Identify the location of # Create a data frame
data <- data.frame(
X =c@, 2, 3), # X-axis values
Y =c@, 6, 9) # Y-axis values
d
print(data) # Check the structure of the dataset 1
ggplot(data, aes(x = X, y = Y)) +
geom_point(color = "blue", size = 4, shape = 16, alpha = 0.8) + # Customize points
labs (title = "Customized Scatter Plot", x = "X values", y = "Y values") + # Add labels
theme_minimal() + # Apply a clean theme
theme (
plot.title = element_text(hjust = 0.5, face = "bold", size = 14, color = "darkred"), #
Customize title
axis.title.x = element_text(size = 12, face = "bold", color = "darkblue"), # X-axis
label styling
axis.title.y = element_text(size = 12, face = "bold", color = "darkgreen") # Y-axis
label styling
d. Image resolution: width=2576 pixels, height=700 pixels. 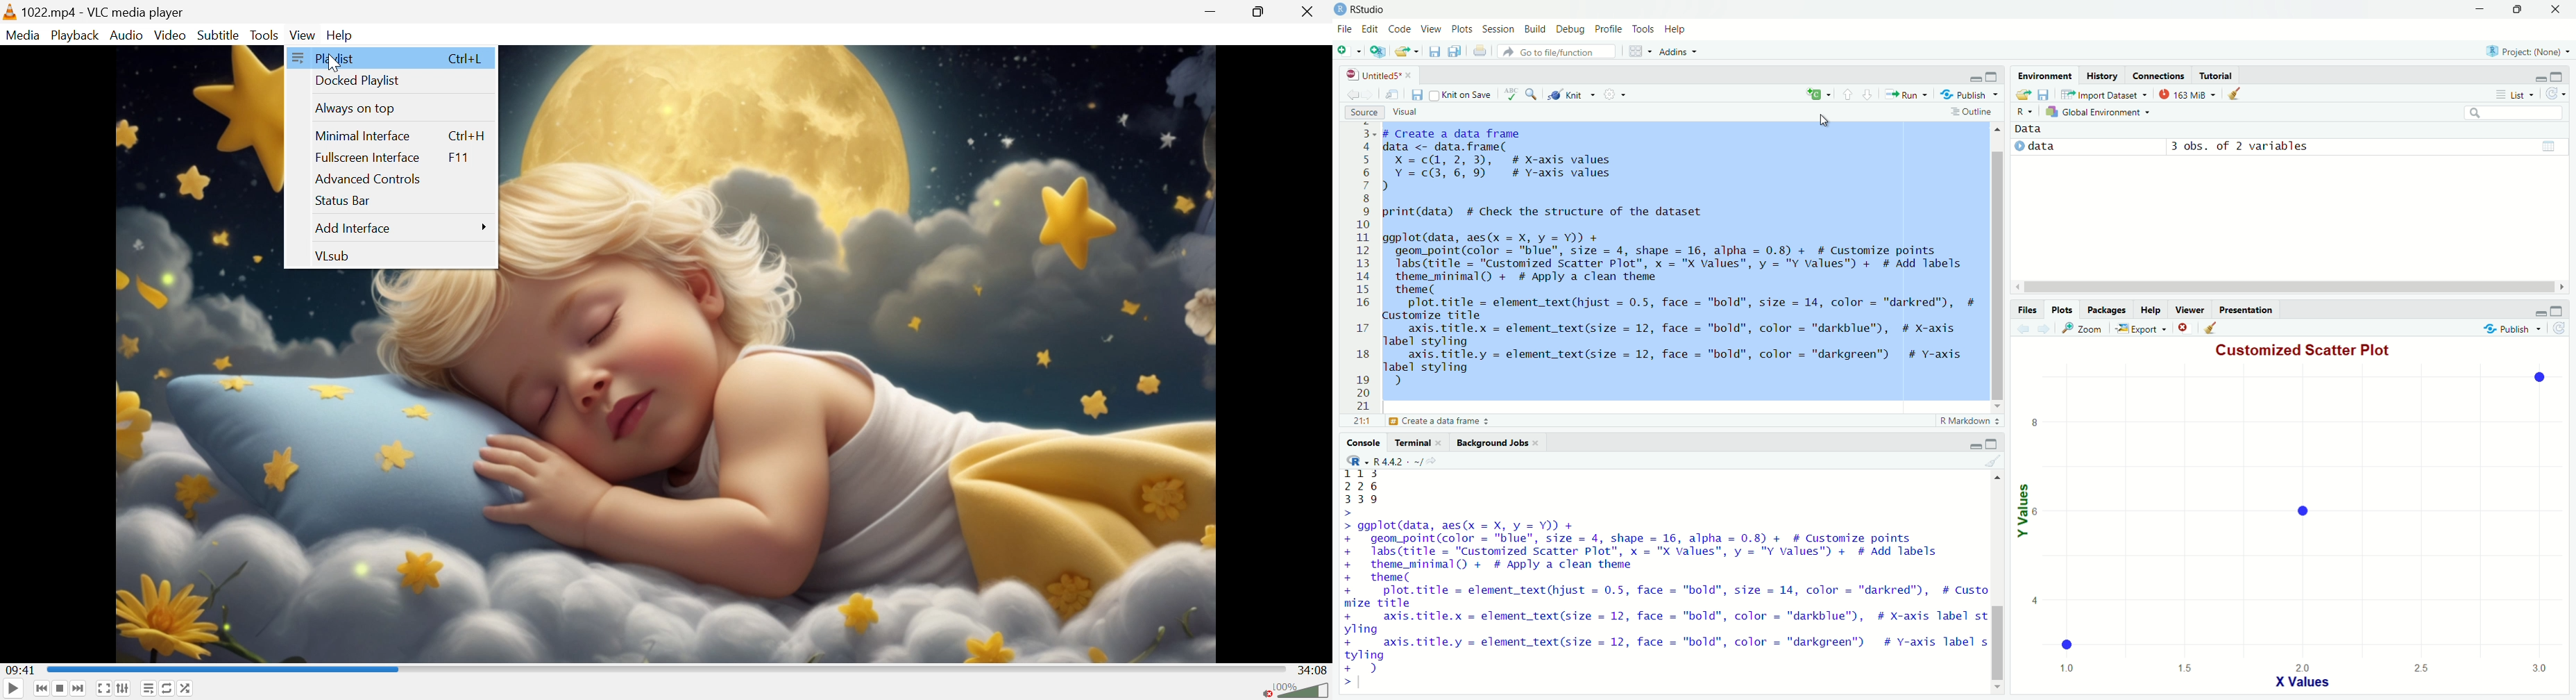
(1680, 262).